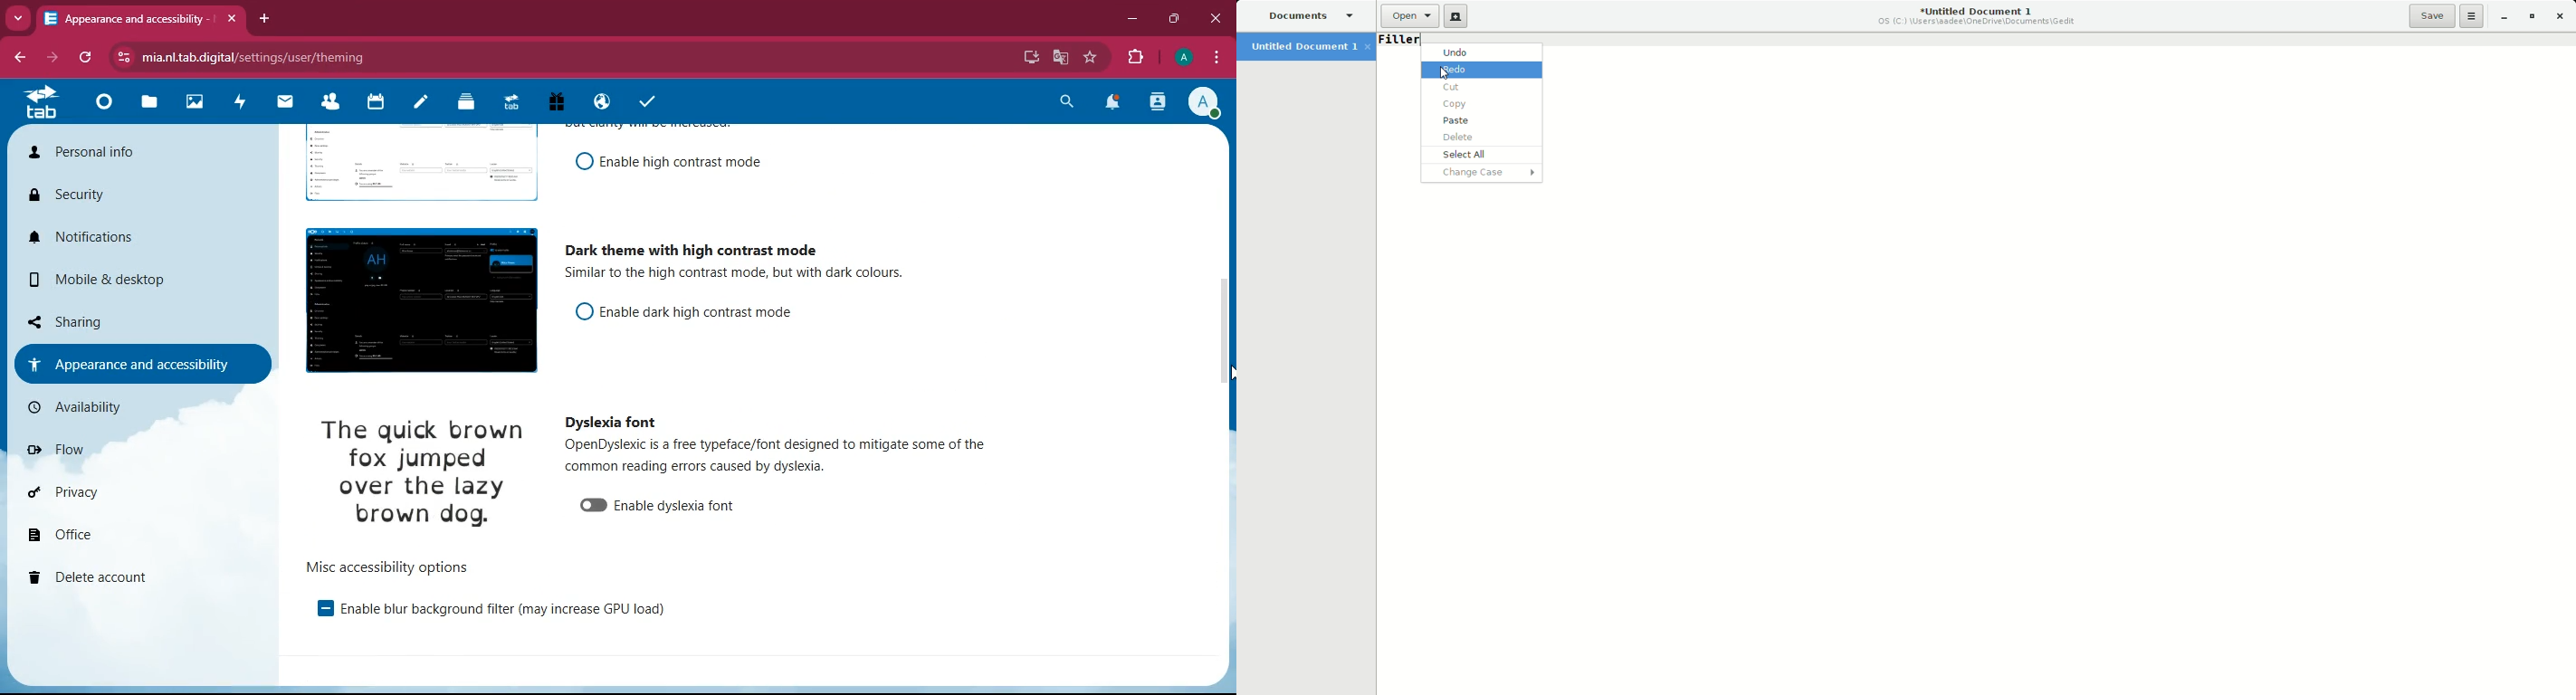 Image resolution: width=2576 pixels, height=700 pixels. What do you see at coordinates (605, 103) in the screenshot?
I see `public` at bounding box center [605, 103].